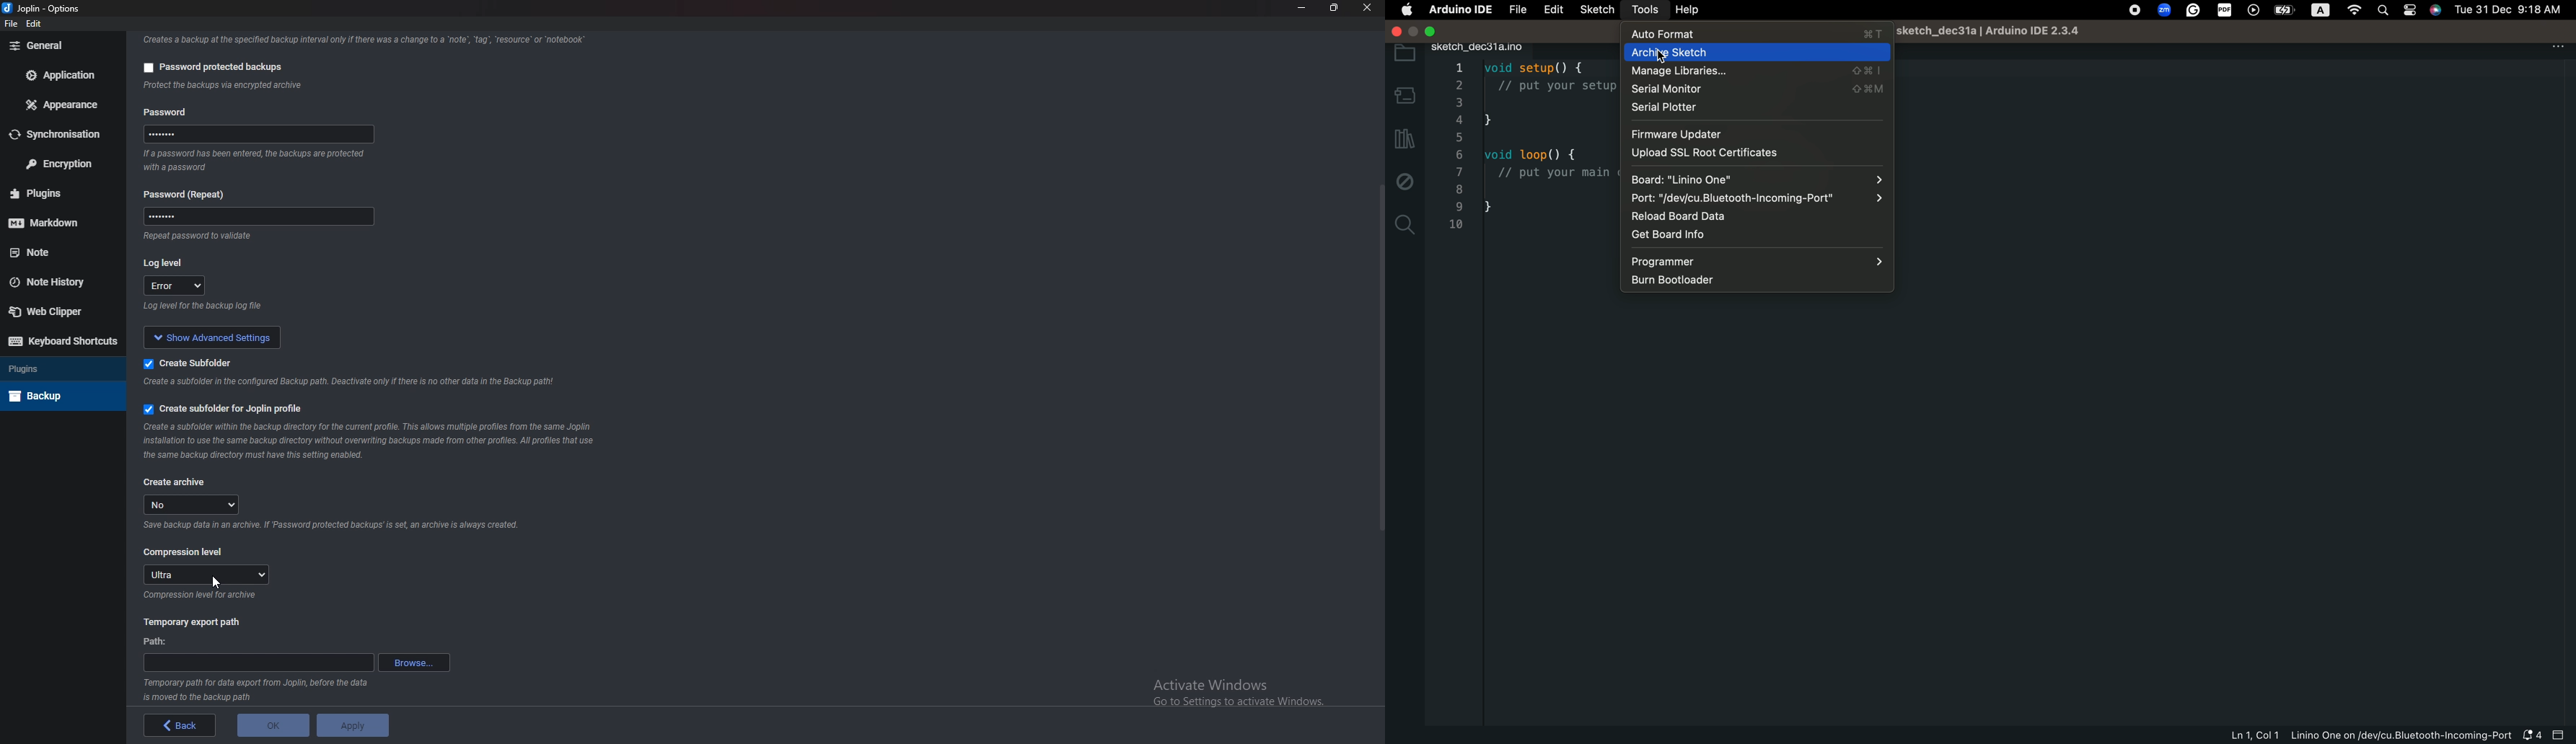 The height and width of the screenshot is (756, 2576). What do you see at coordinates (1379, 357) in the screenshot?
I see `Scroll bar` at bounding box center [1379, 357].